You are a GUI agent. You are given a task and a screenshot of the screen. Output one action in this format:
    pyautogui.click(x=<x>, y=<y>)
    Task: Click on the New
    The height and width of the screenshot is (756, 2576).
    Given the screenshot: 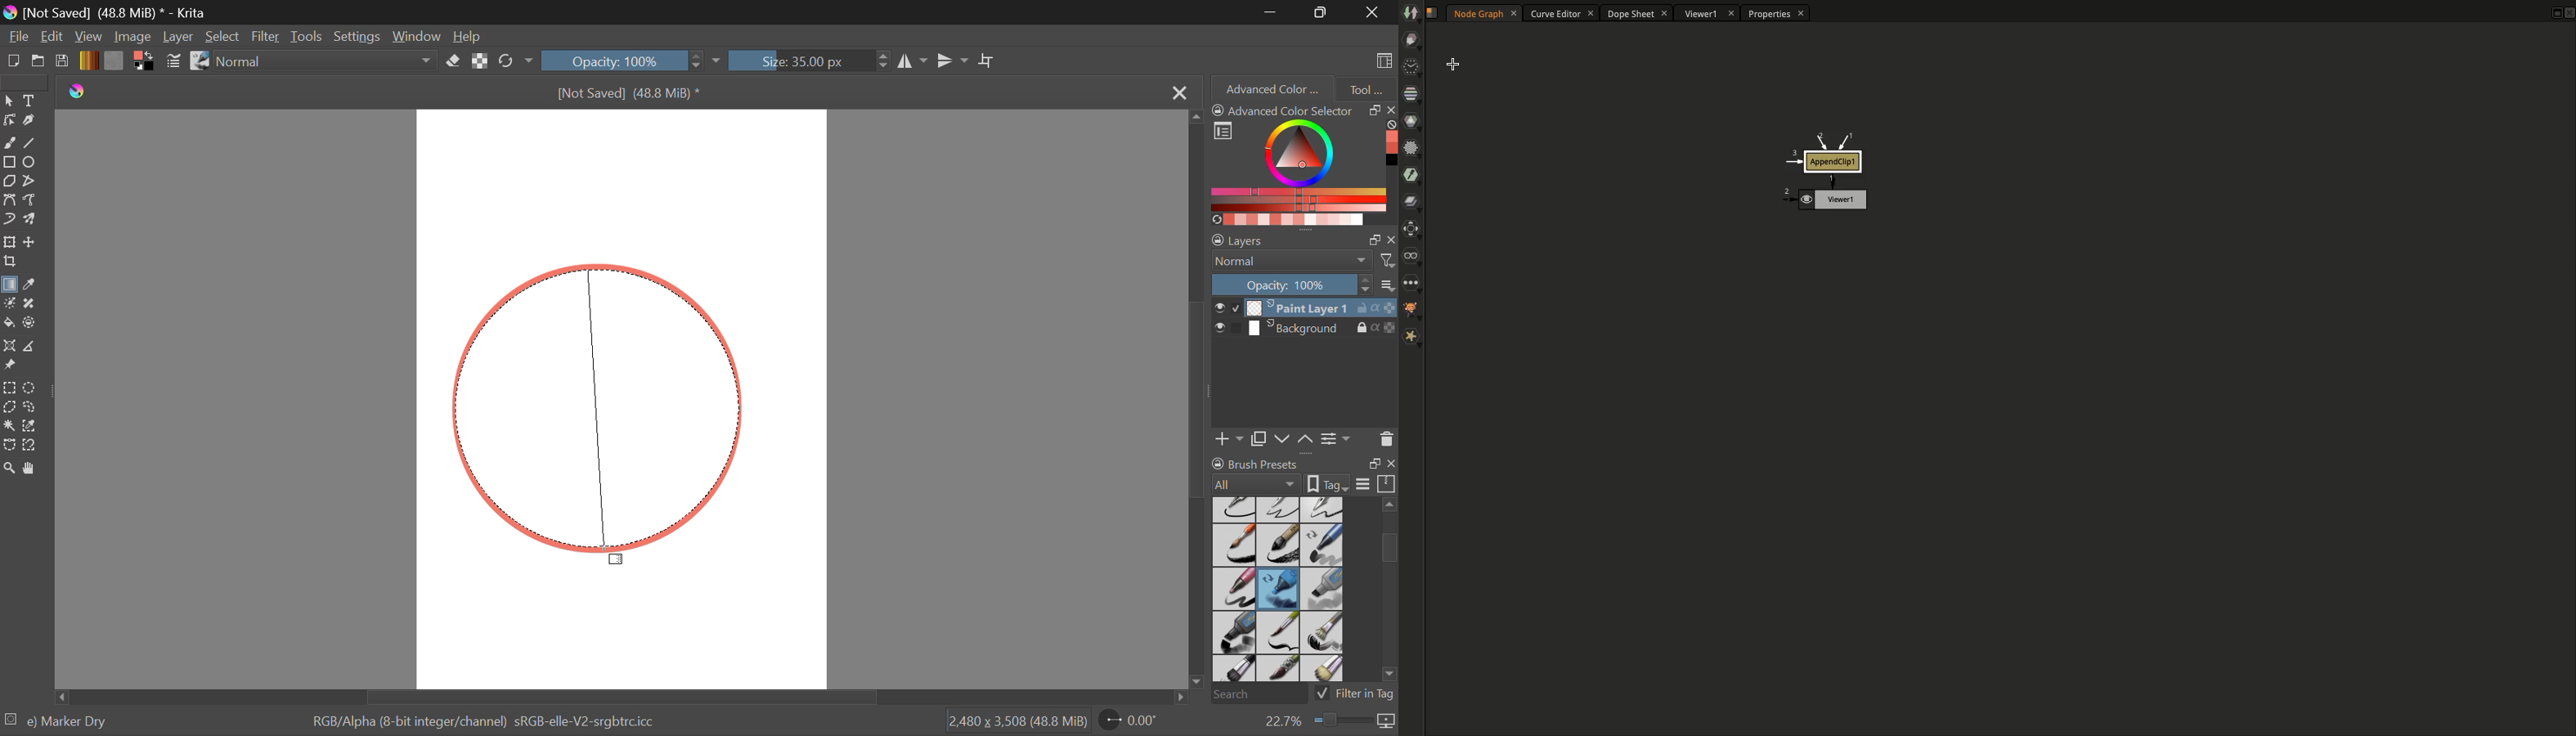 What is the action you would take?
    pyautogui.click(x=14, y=63)
    